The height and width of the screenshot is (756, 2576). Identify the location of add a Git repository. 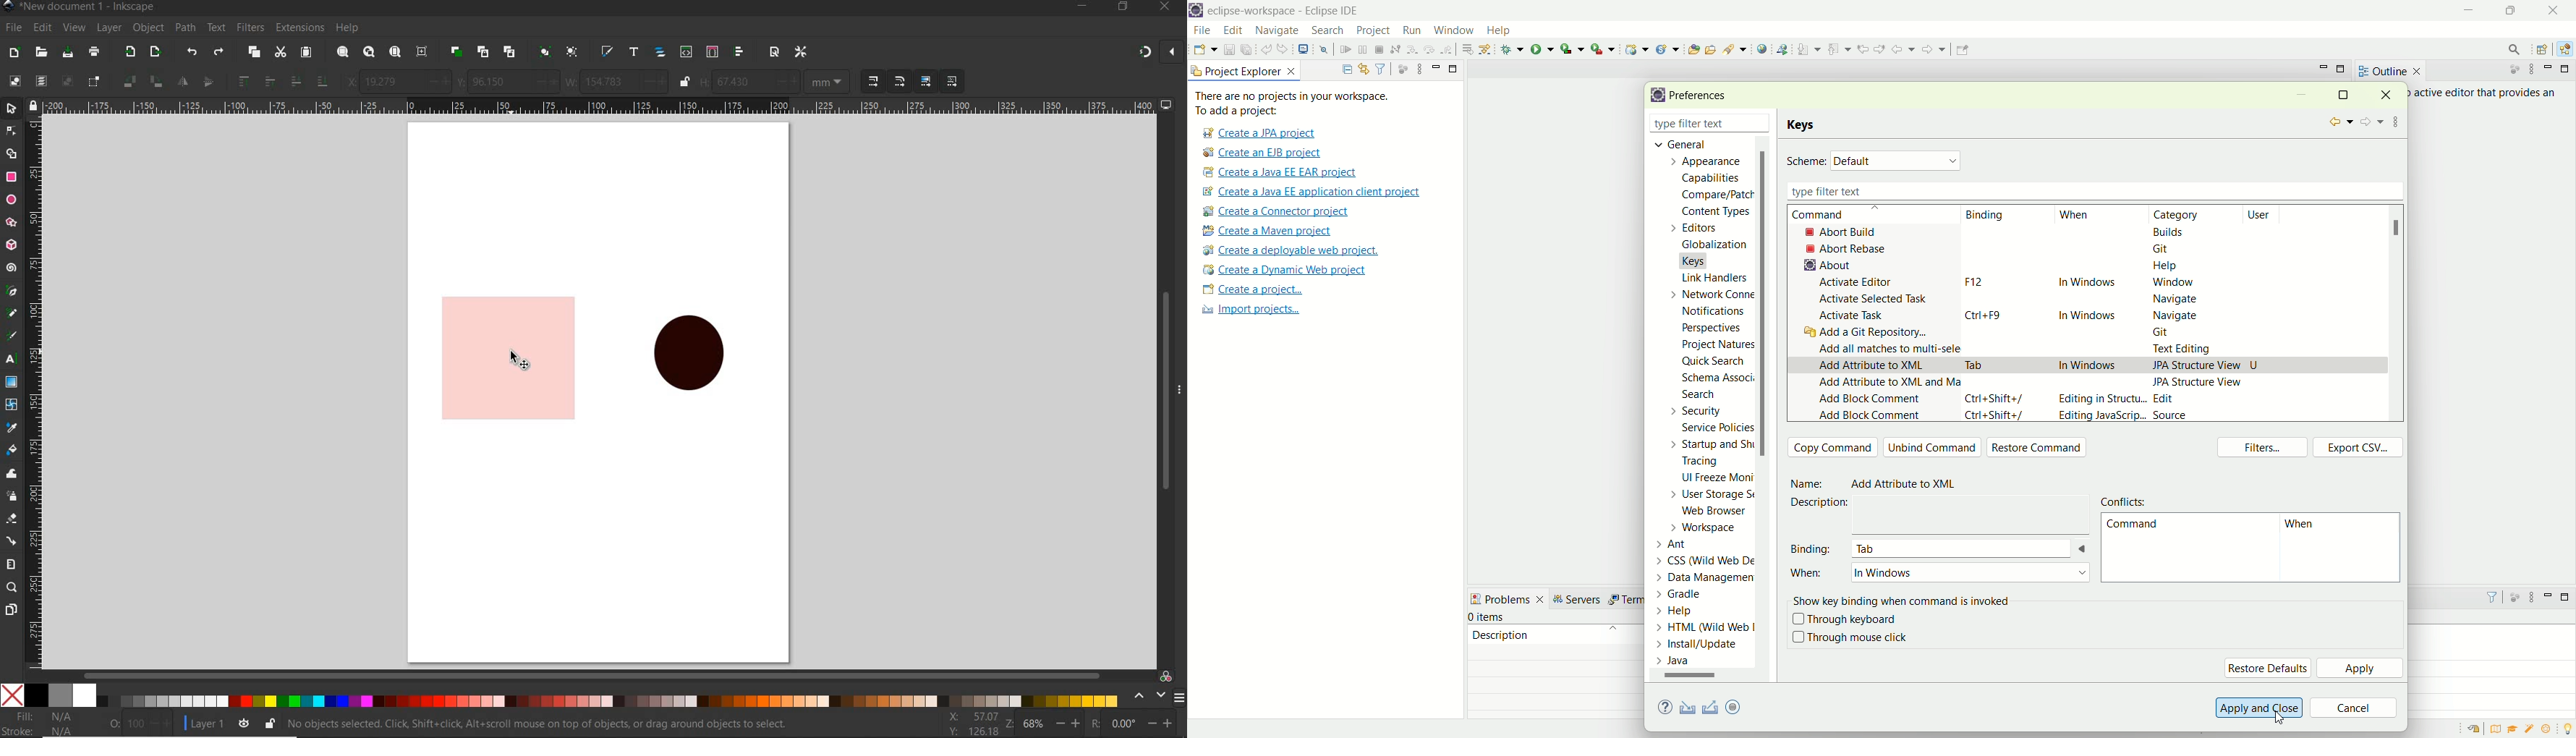
(1870, 334).